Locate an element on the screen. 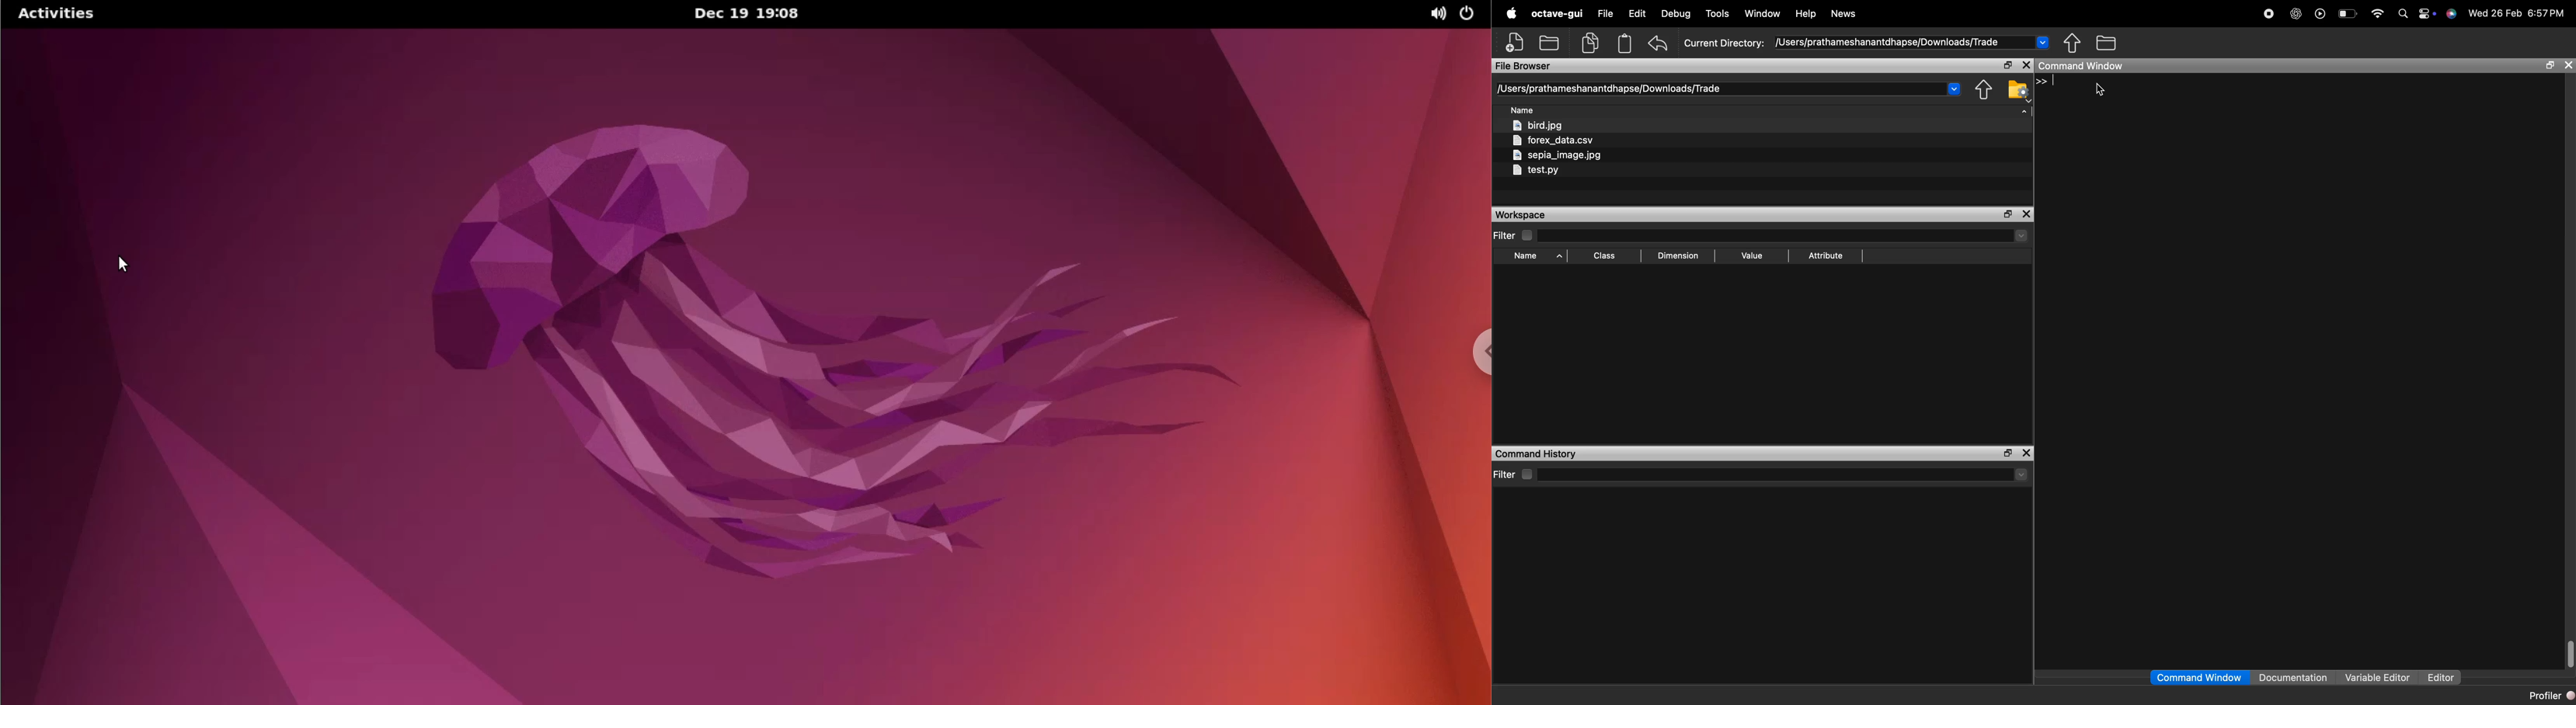 The height and width of the screenshot is (728, 2576). edit is located at coordinates (1638, 14).